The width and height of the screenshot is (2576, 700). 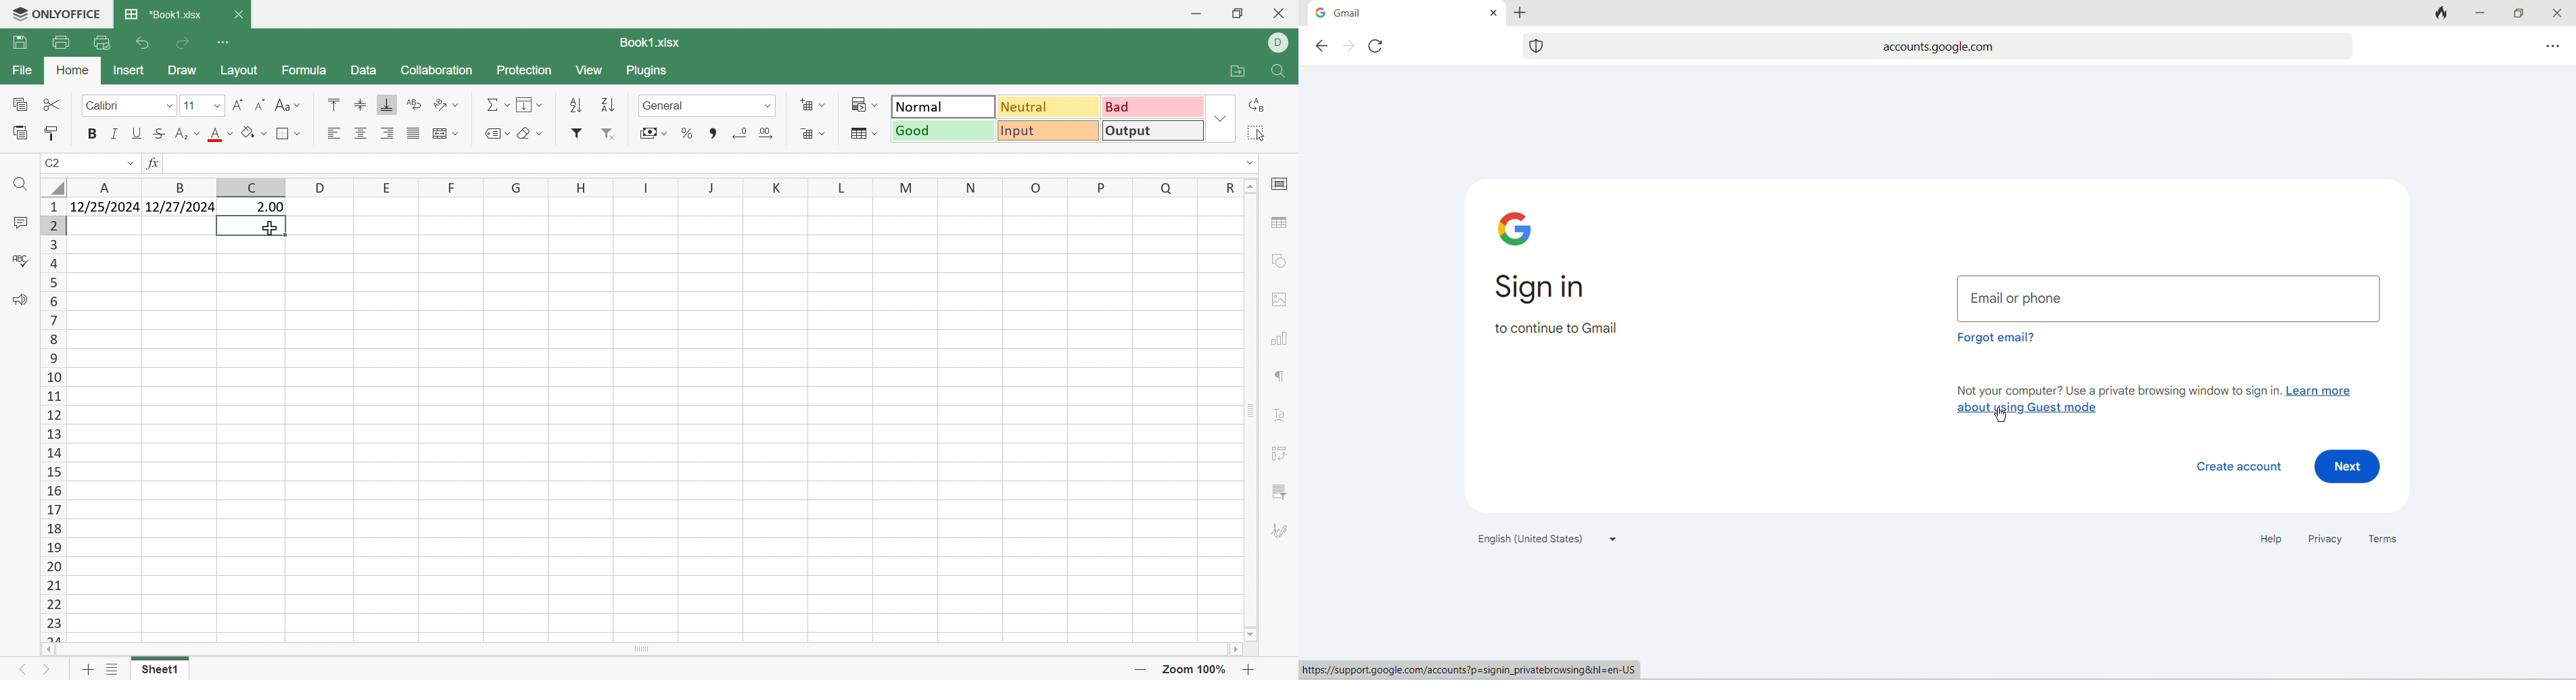 What do you see at coordinates (1276, 456) in the screenshot?
I see `Pivot table settings` at bounding box center [1276, 456].